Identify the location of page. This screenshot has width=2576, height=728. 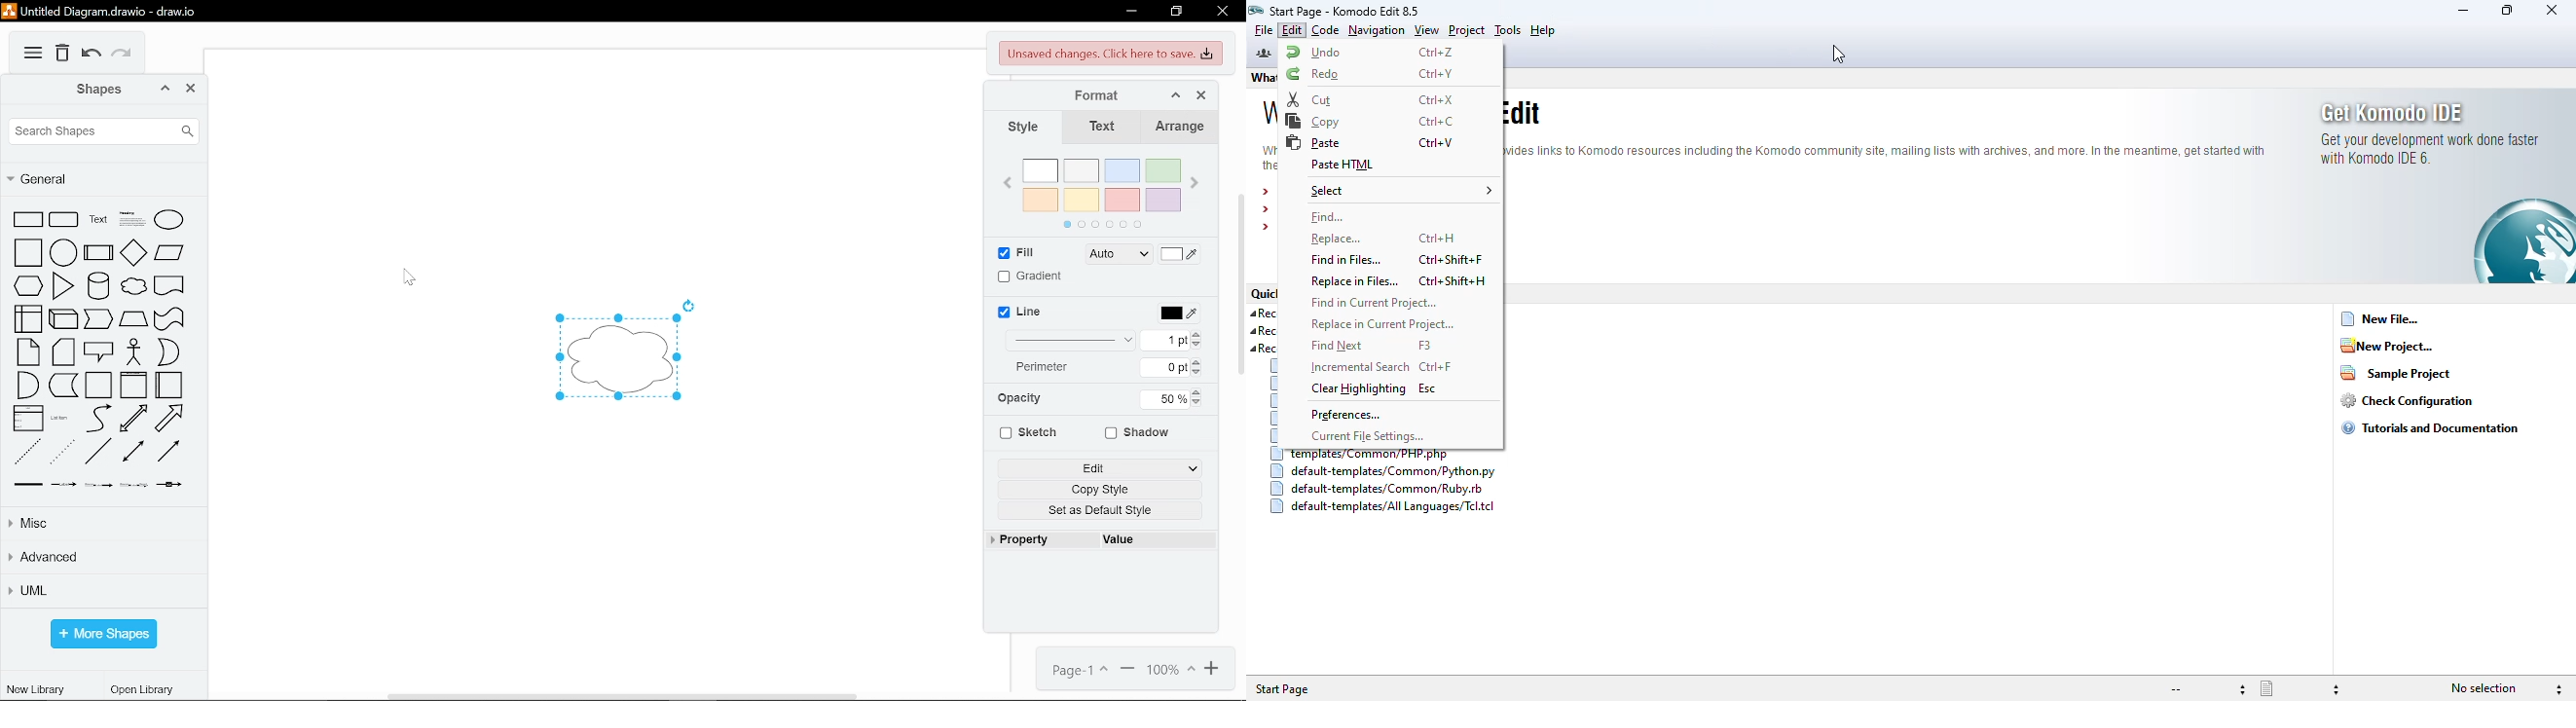
(1083, 670).